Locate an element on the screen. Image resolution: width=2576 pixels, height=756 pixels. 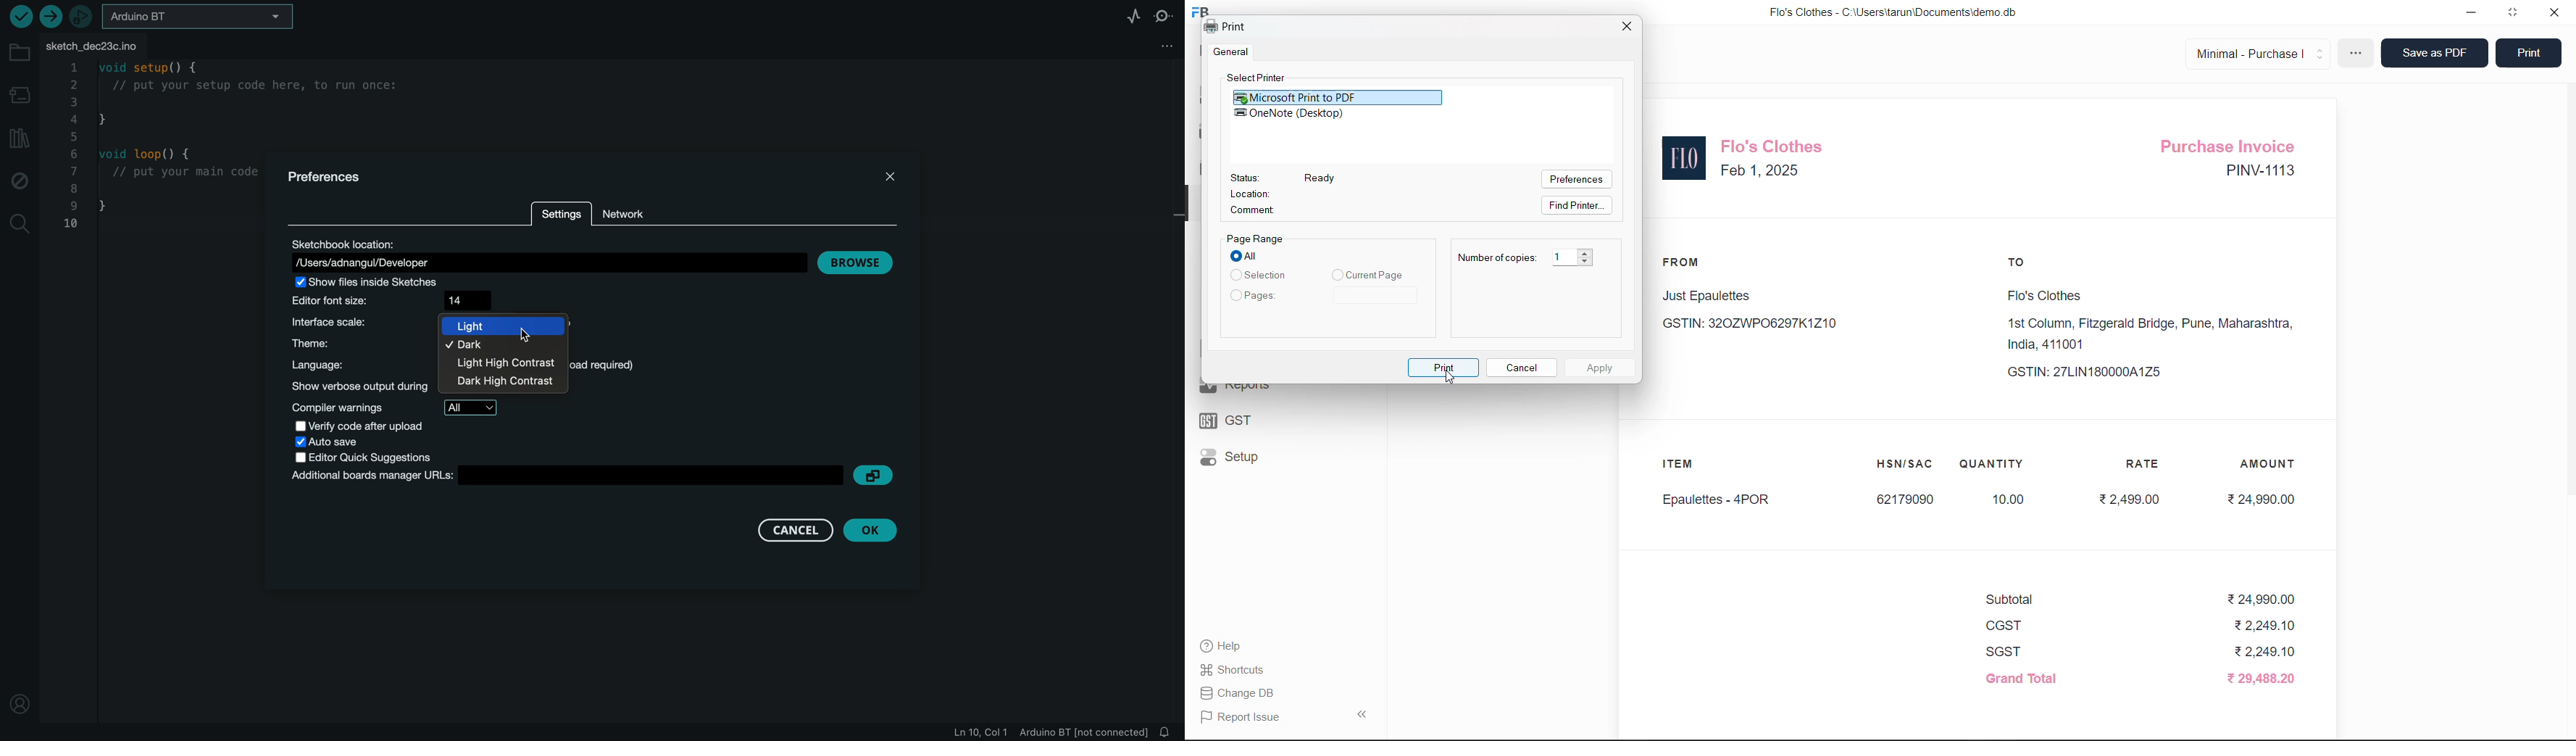
 Microsoft Print to PDF is located at coordinates (1310, 97).